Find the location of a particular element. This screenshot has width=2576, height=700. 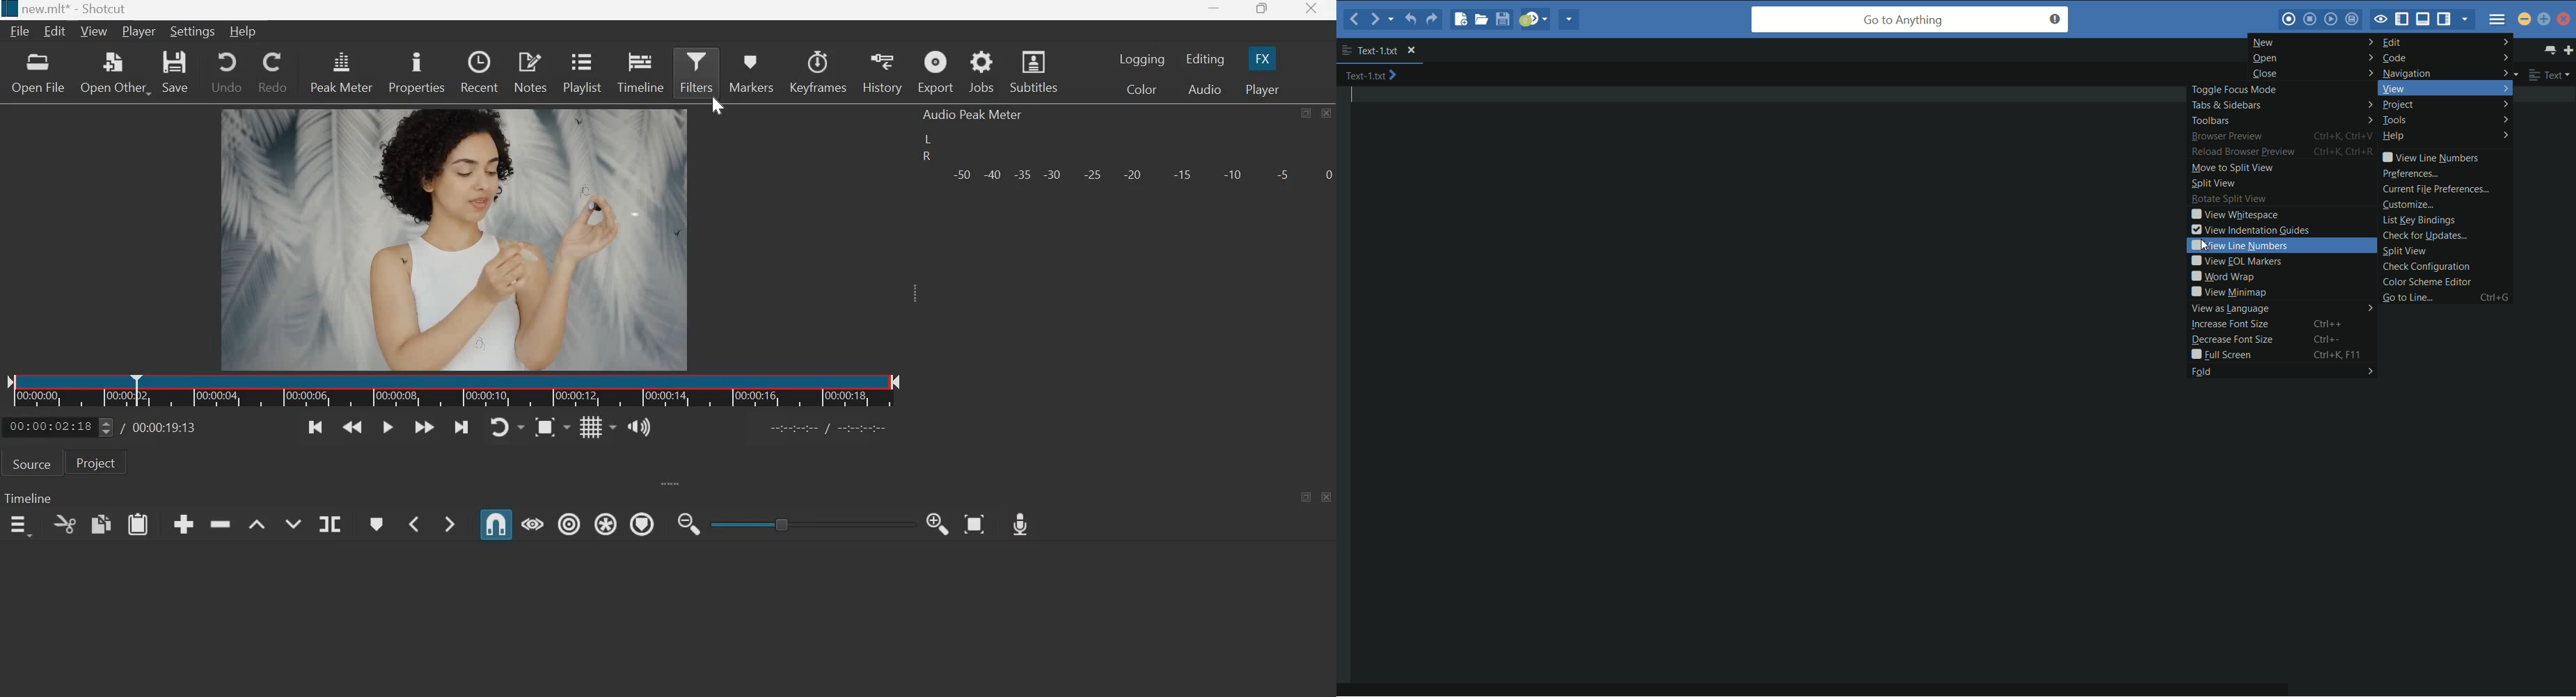

Subtitles is located at coordinates (1034, 71).